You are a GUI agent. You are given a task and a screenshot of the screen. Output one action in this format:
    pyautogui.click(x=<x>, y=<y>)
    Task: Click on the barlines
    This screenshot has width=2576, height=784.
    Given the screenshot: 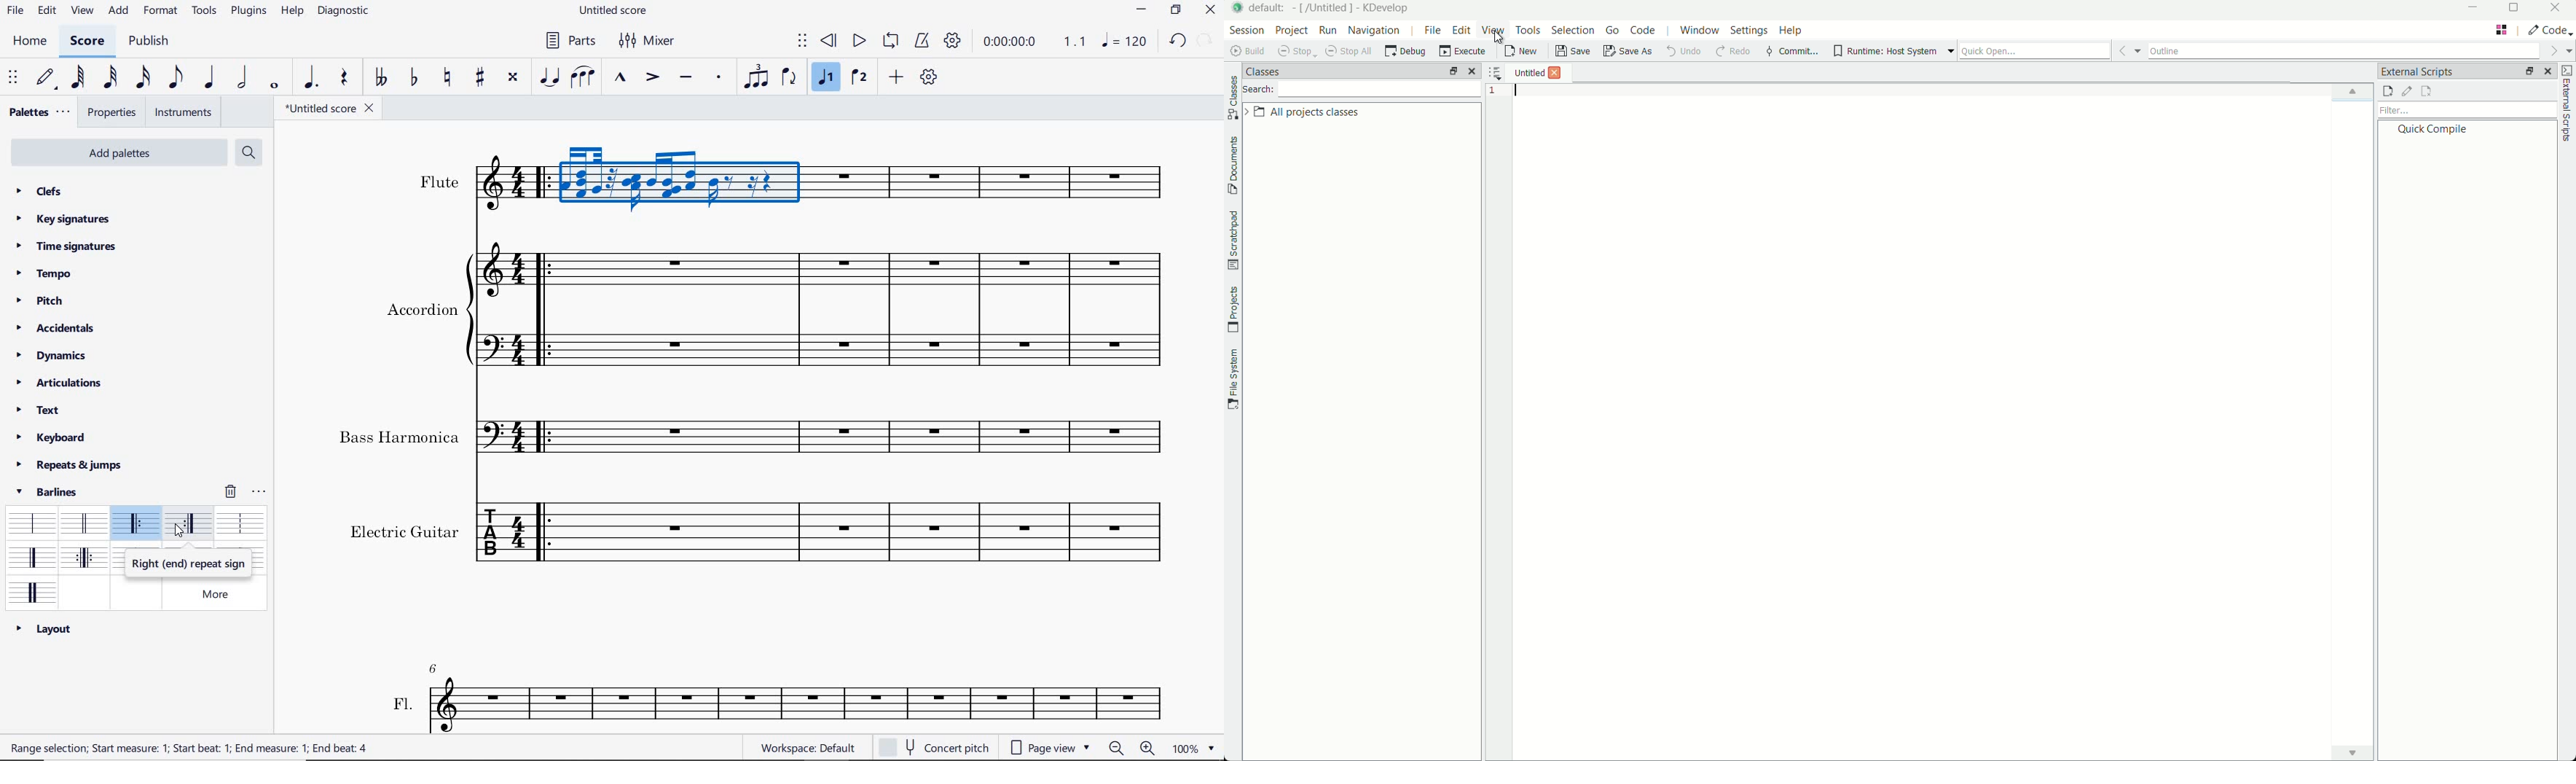 What is the action you would take?
    pyautogui.click(x=52, y=491)
    